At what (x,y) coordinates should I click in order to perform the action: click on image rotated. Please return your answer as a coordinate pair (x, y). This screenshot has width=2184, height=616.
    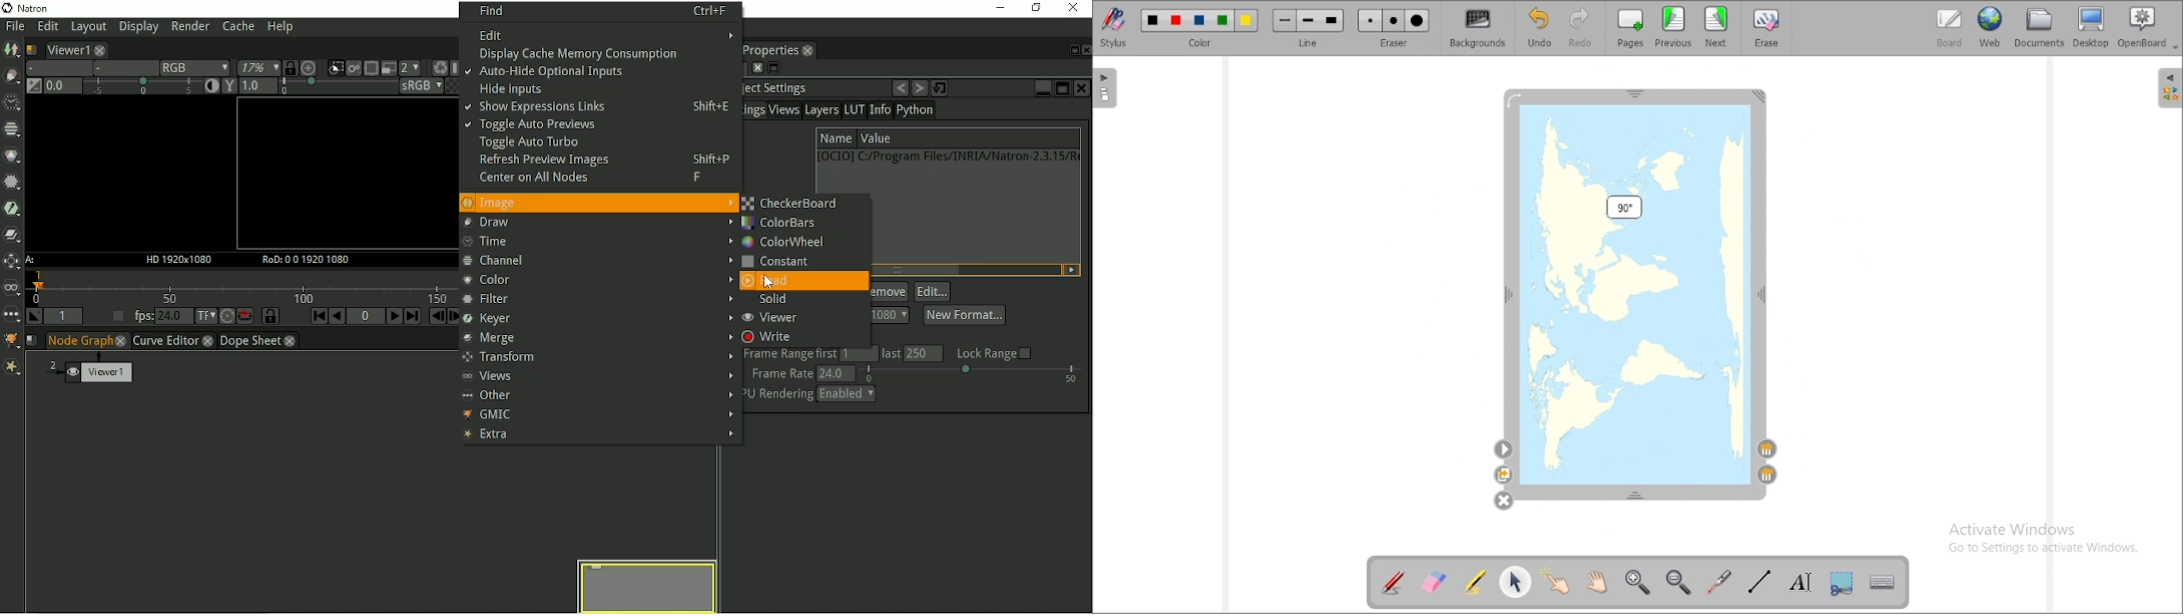
    Looking at the image, I should click on (1634, 291).